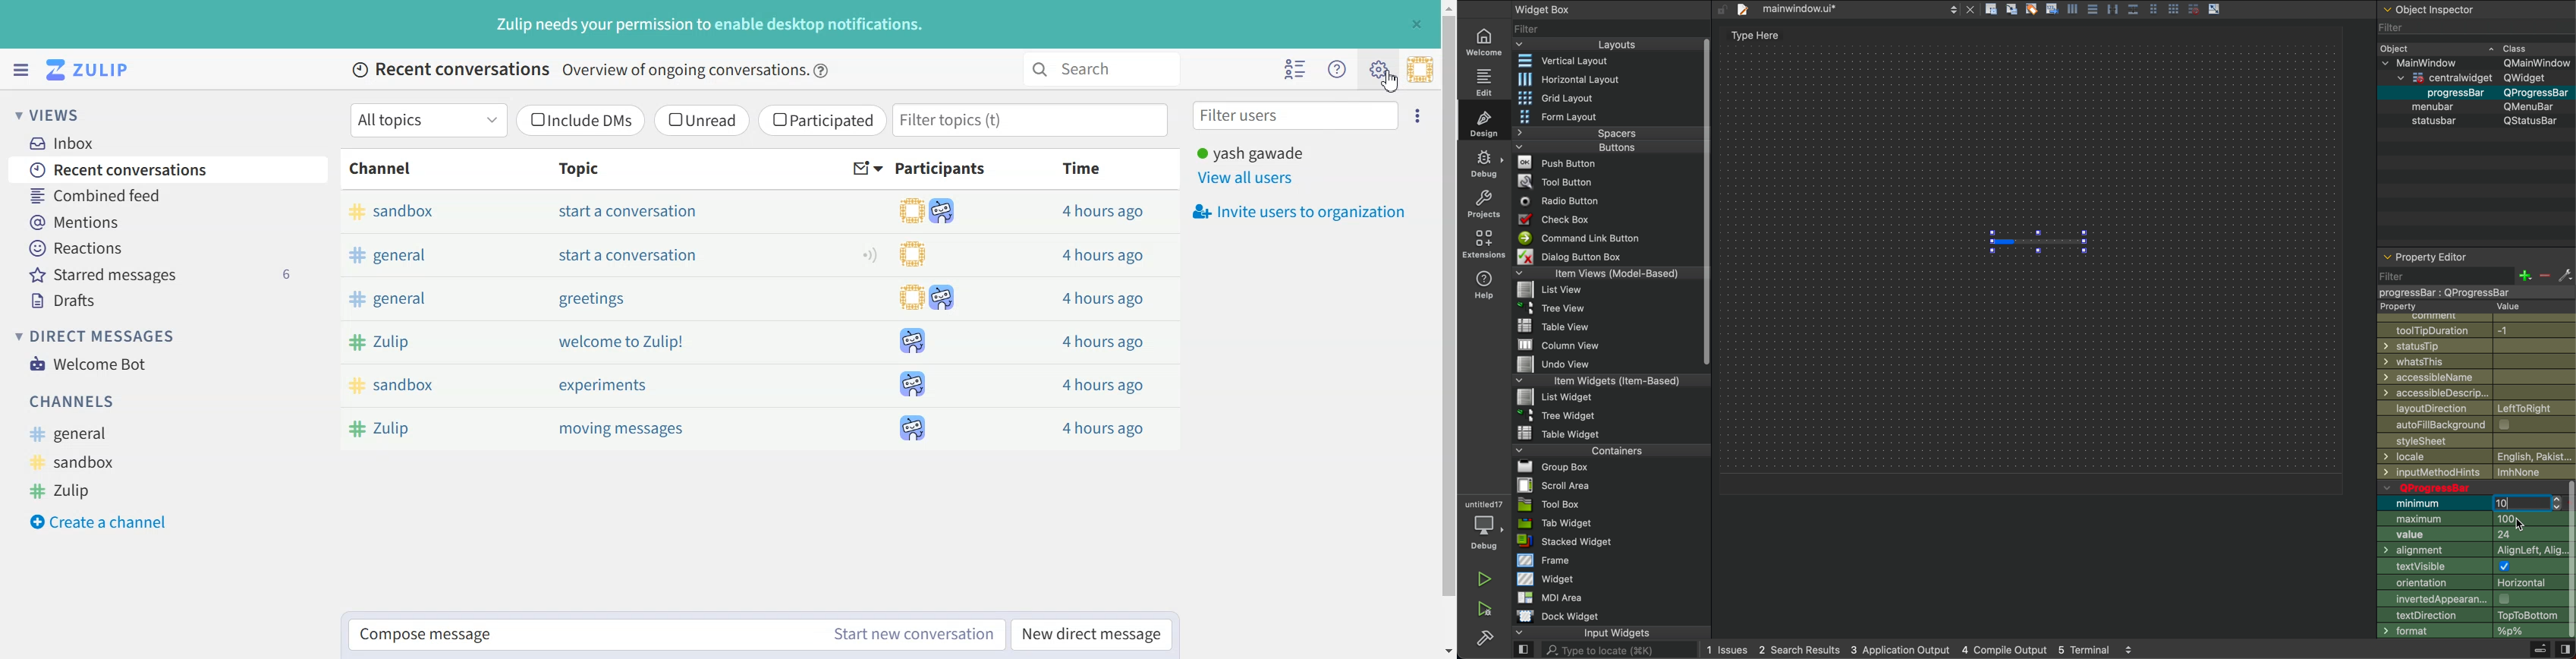 The image size is (2576, 672). What do you see at coordinates (2475, 282) in the screenshot?
I see `filter` at bounding box center [2475, 282].